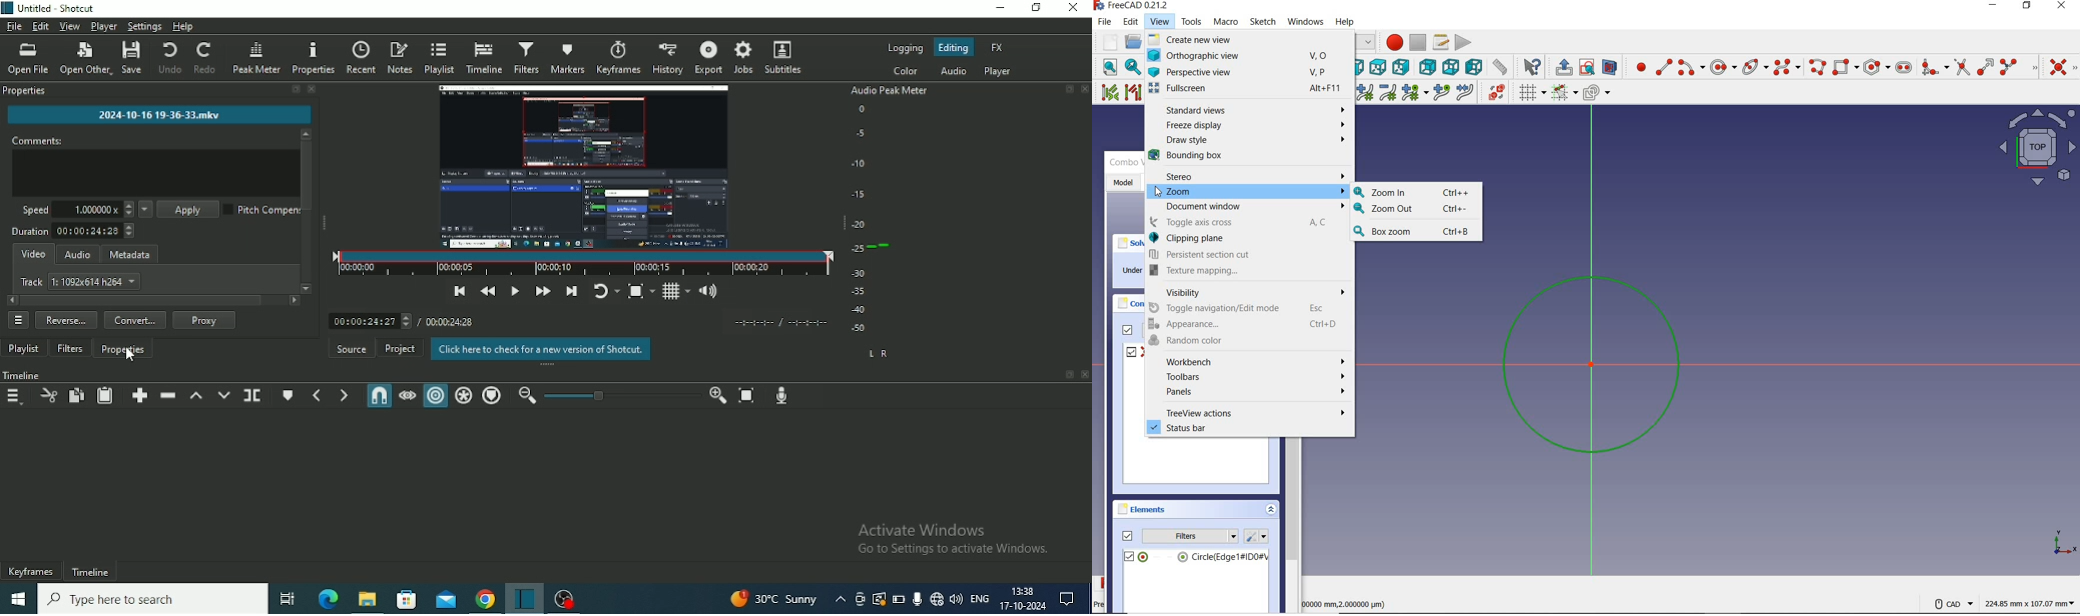  What do you see at coordinates (203, 319) in the screenshot?
I see `Proxy` at bounding box center [203, 319].